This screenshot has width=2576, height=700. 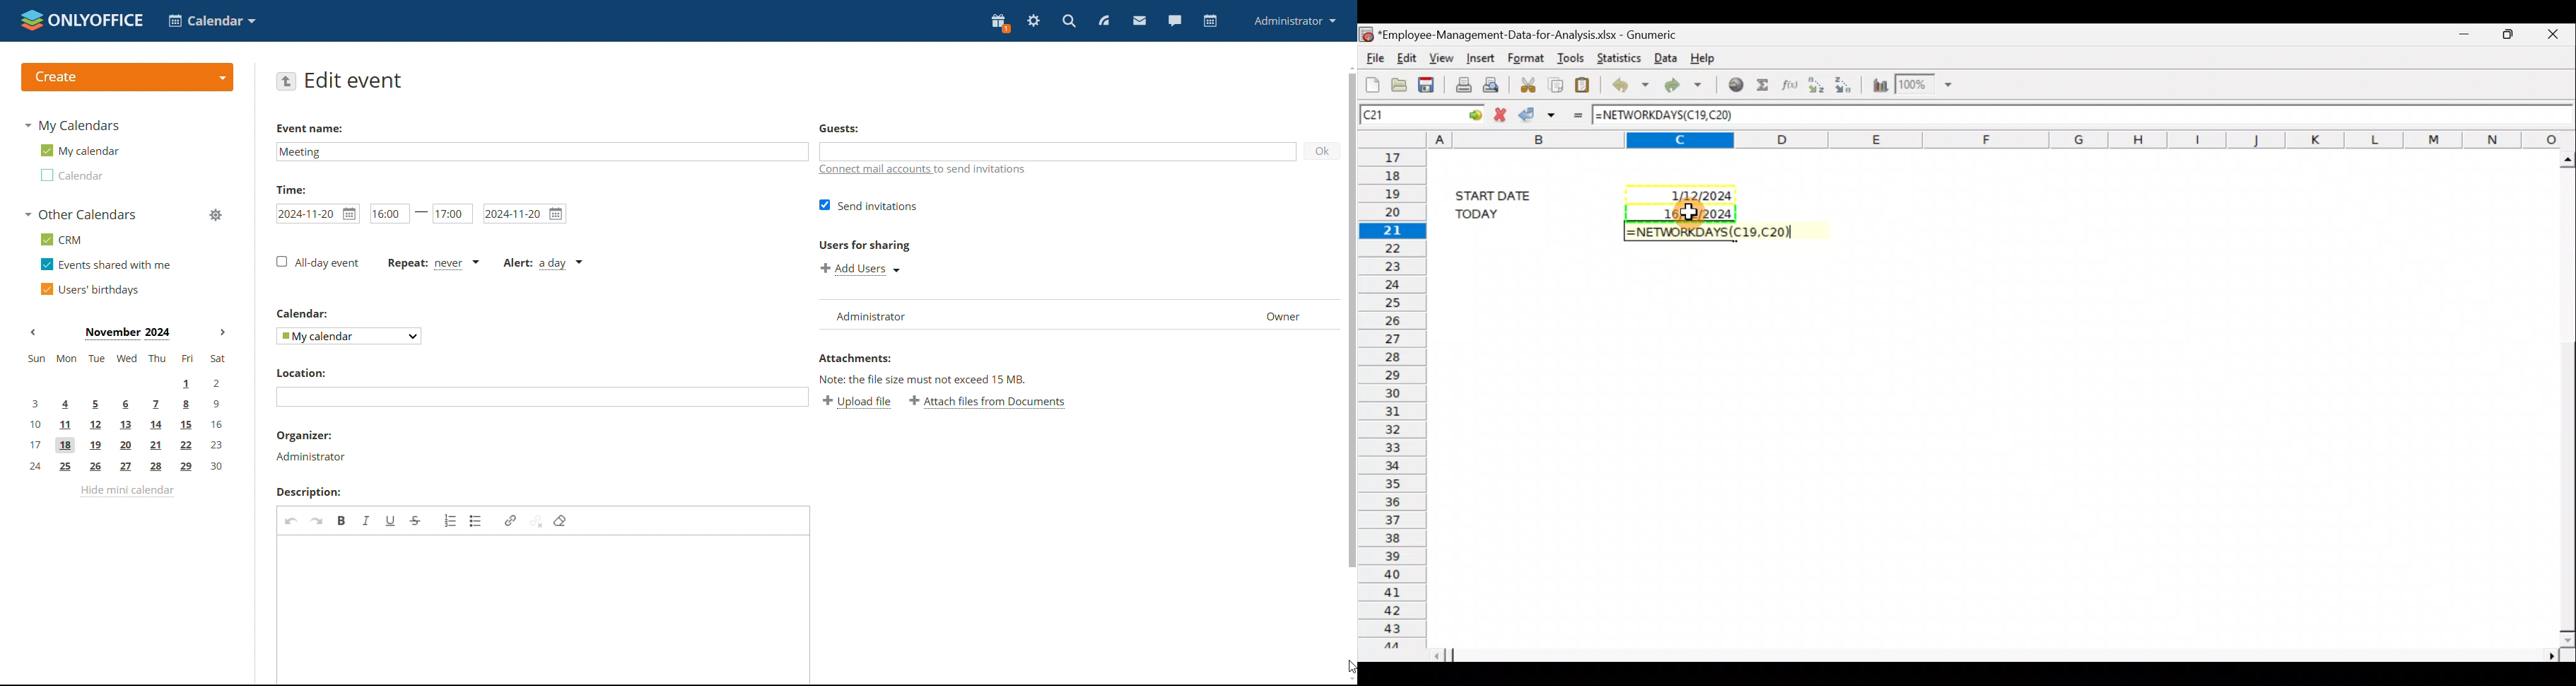 What do you see at coordinates (541, 152) in the screenshot?
I see `add event name` at bounding box center [541, 152].